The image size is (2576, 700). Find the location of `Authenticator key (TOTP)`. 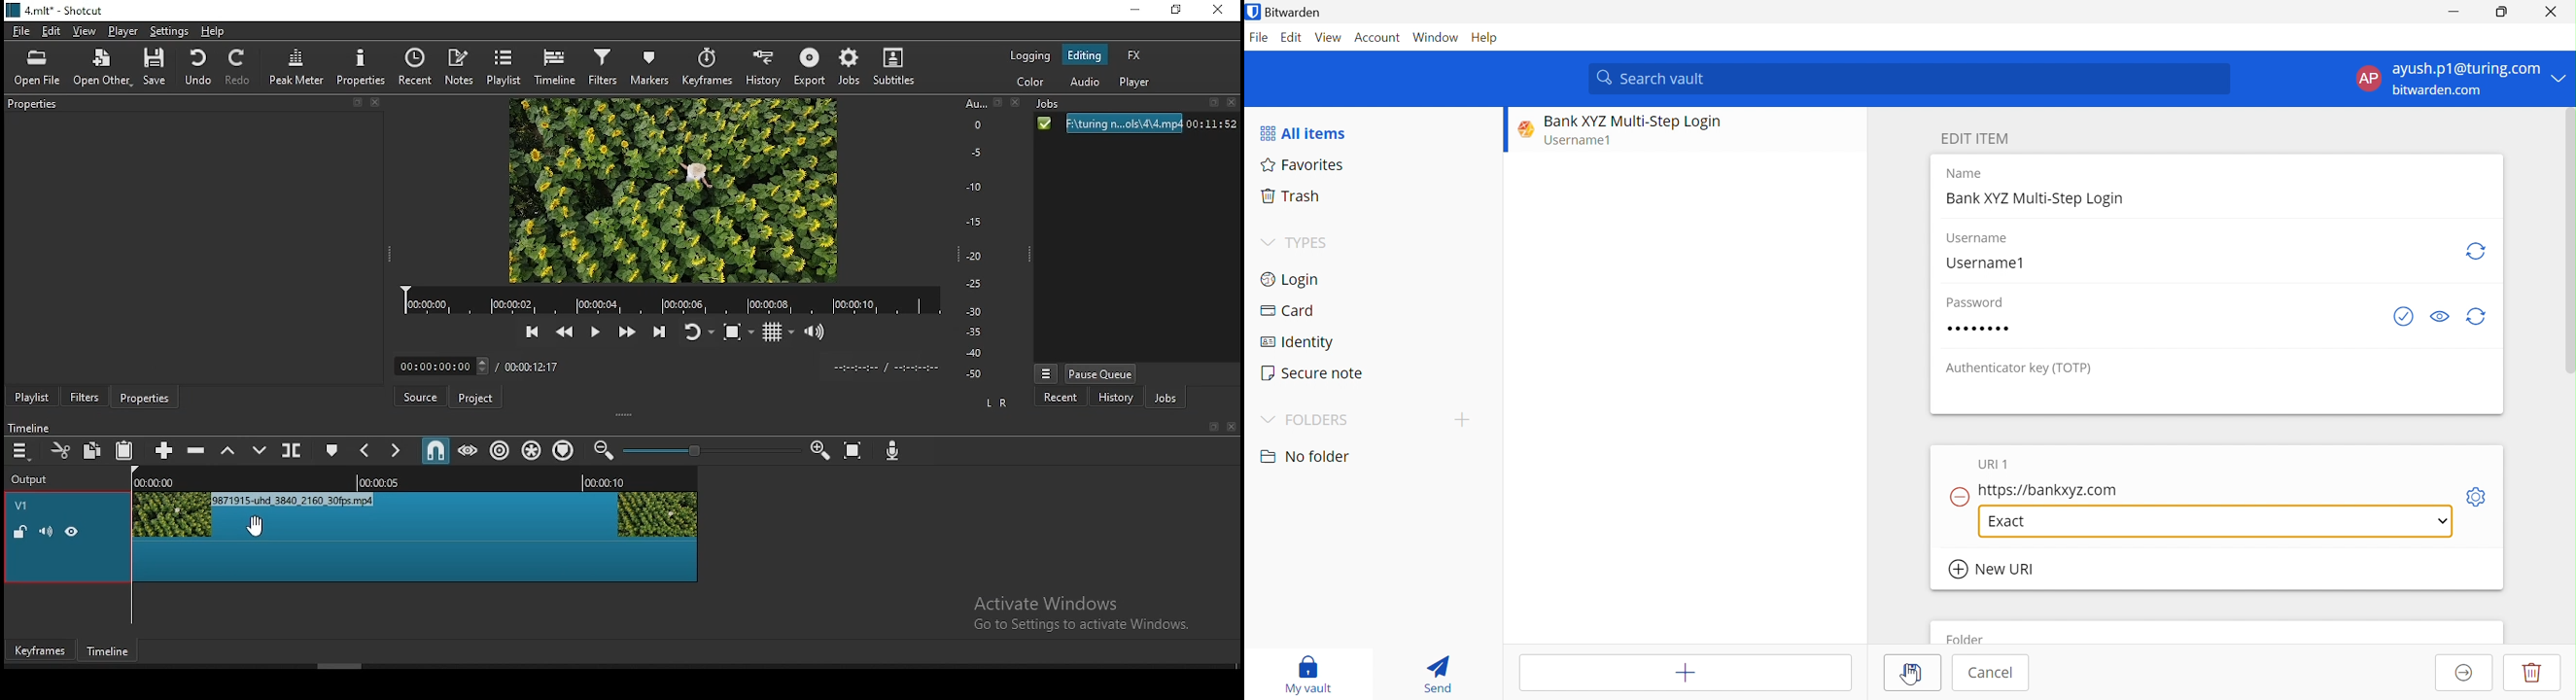

Authenticator key (TOTP) is located at coordinates (2020, 370).